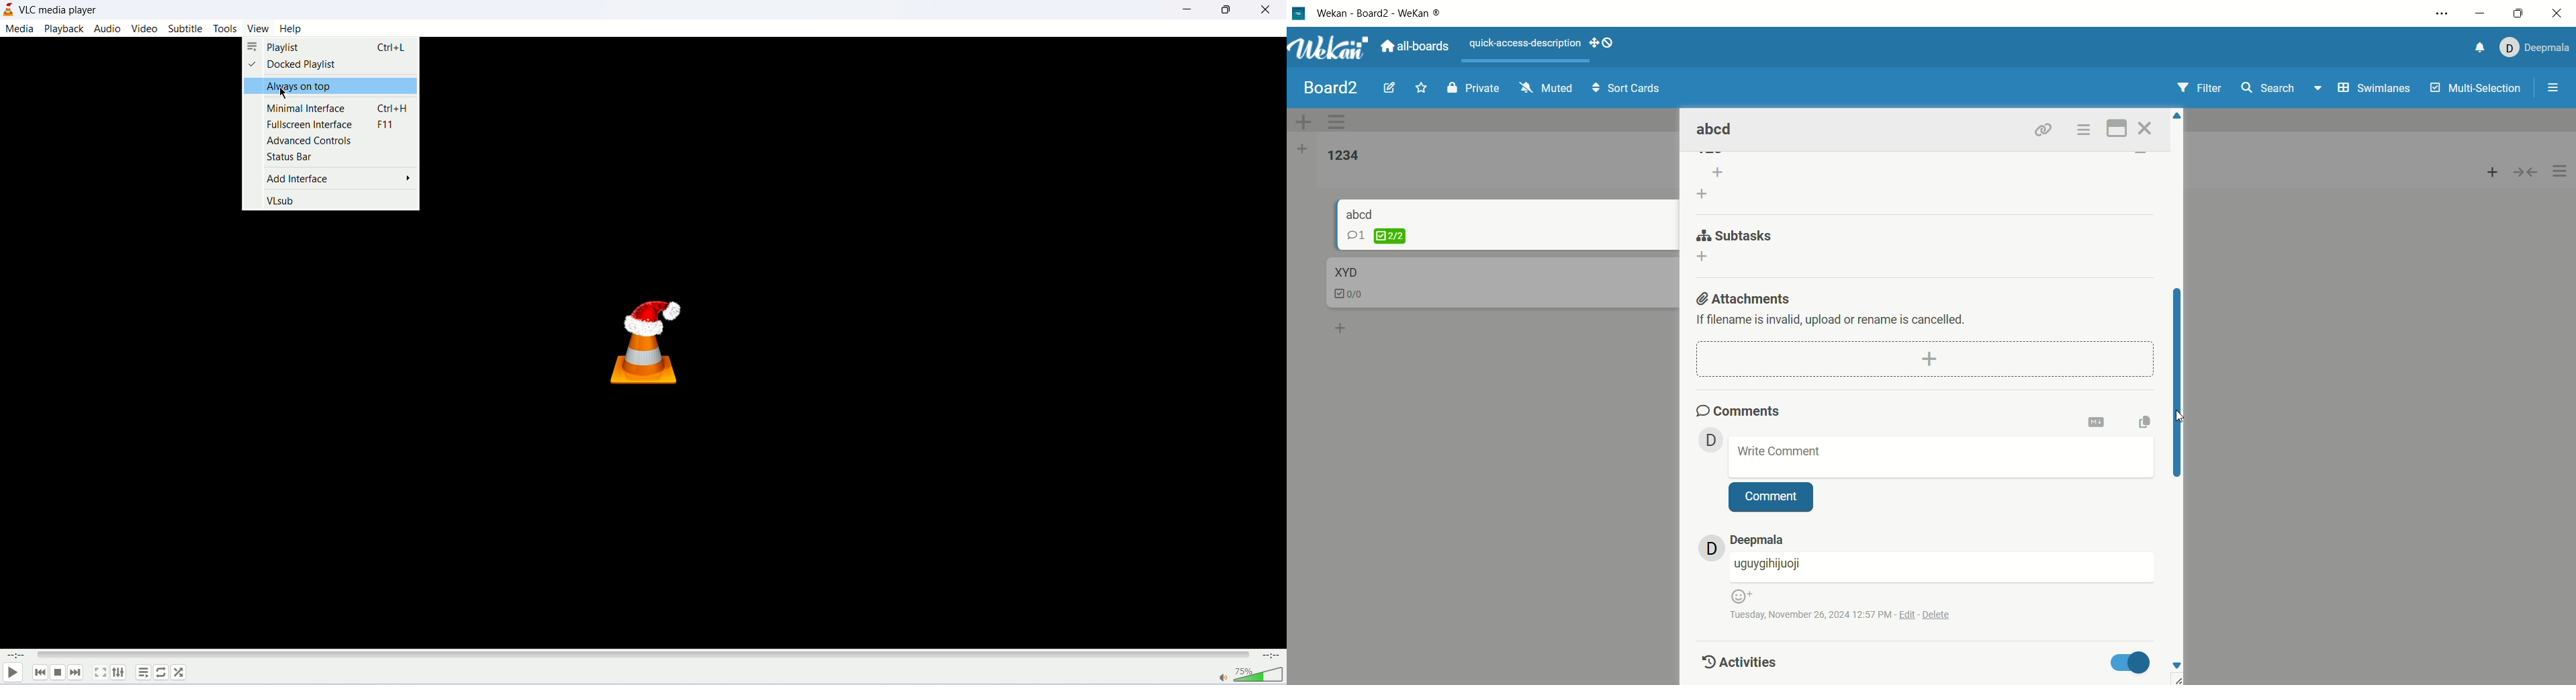  I want to click on add list, so click(1302, 151).